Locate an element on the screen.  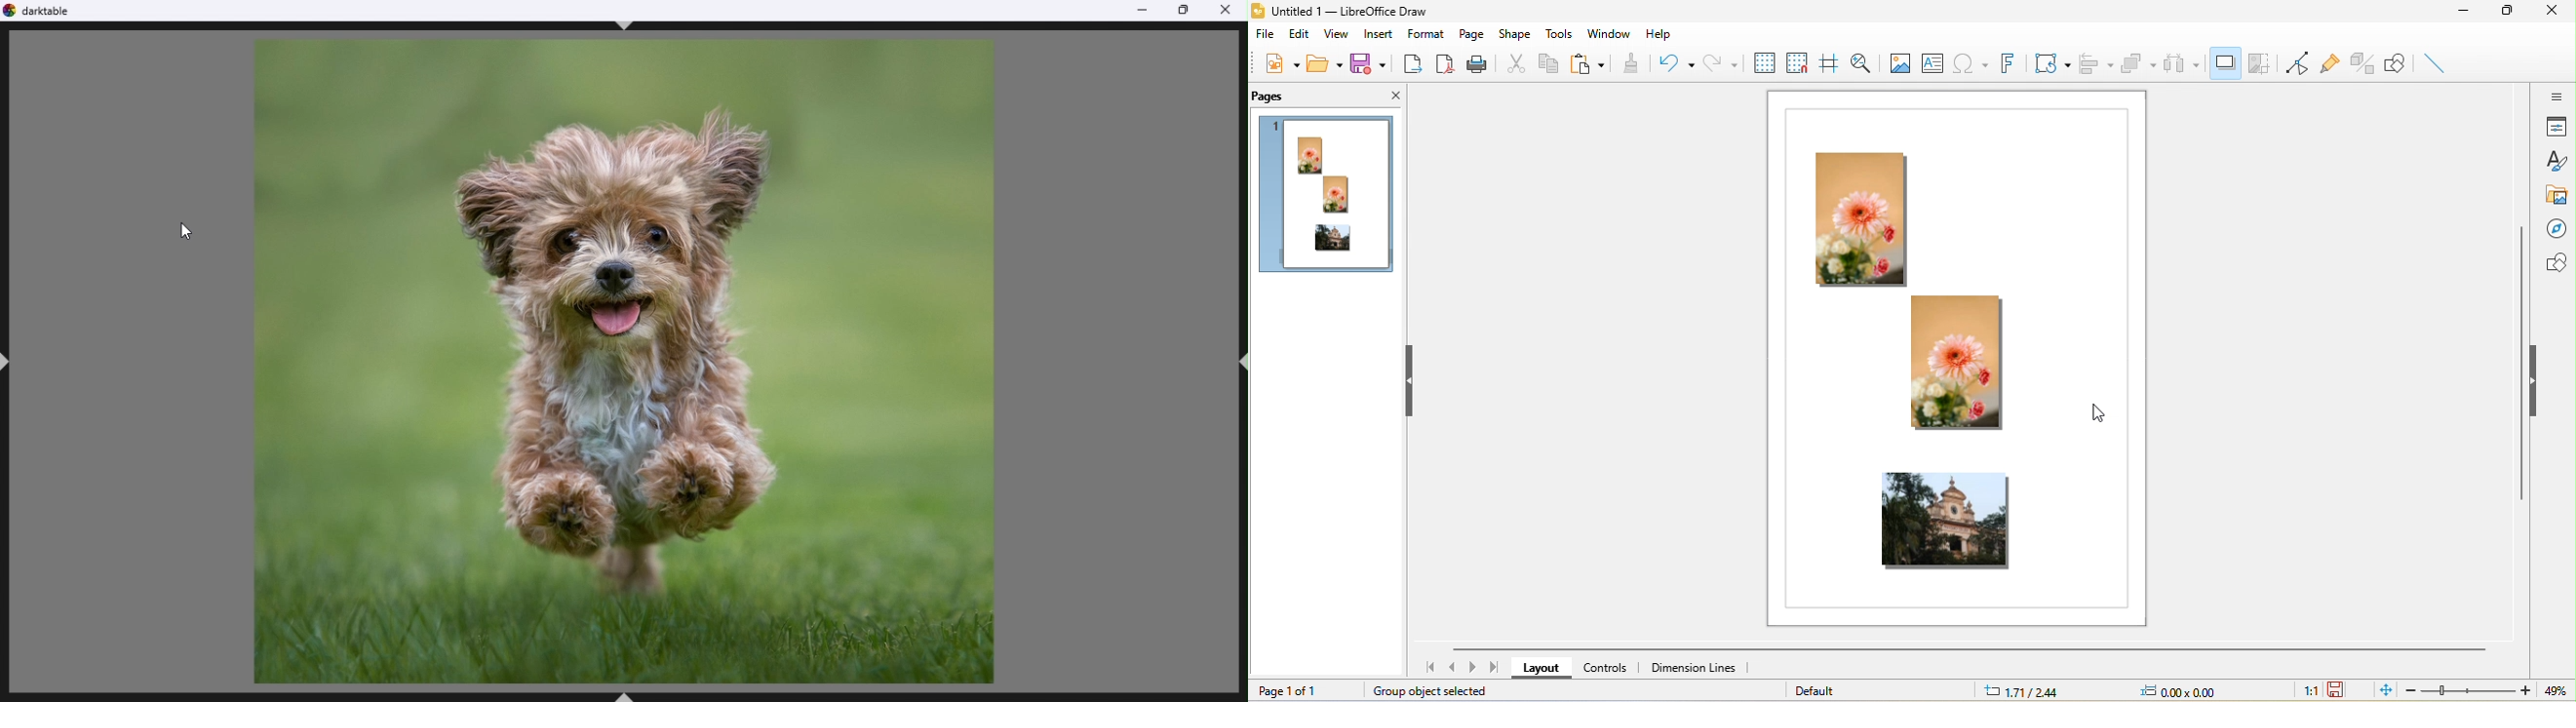
sidebar settings is located at coordinates (2557, 98).